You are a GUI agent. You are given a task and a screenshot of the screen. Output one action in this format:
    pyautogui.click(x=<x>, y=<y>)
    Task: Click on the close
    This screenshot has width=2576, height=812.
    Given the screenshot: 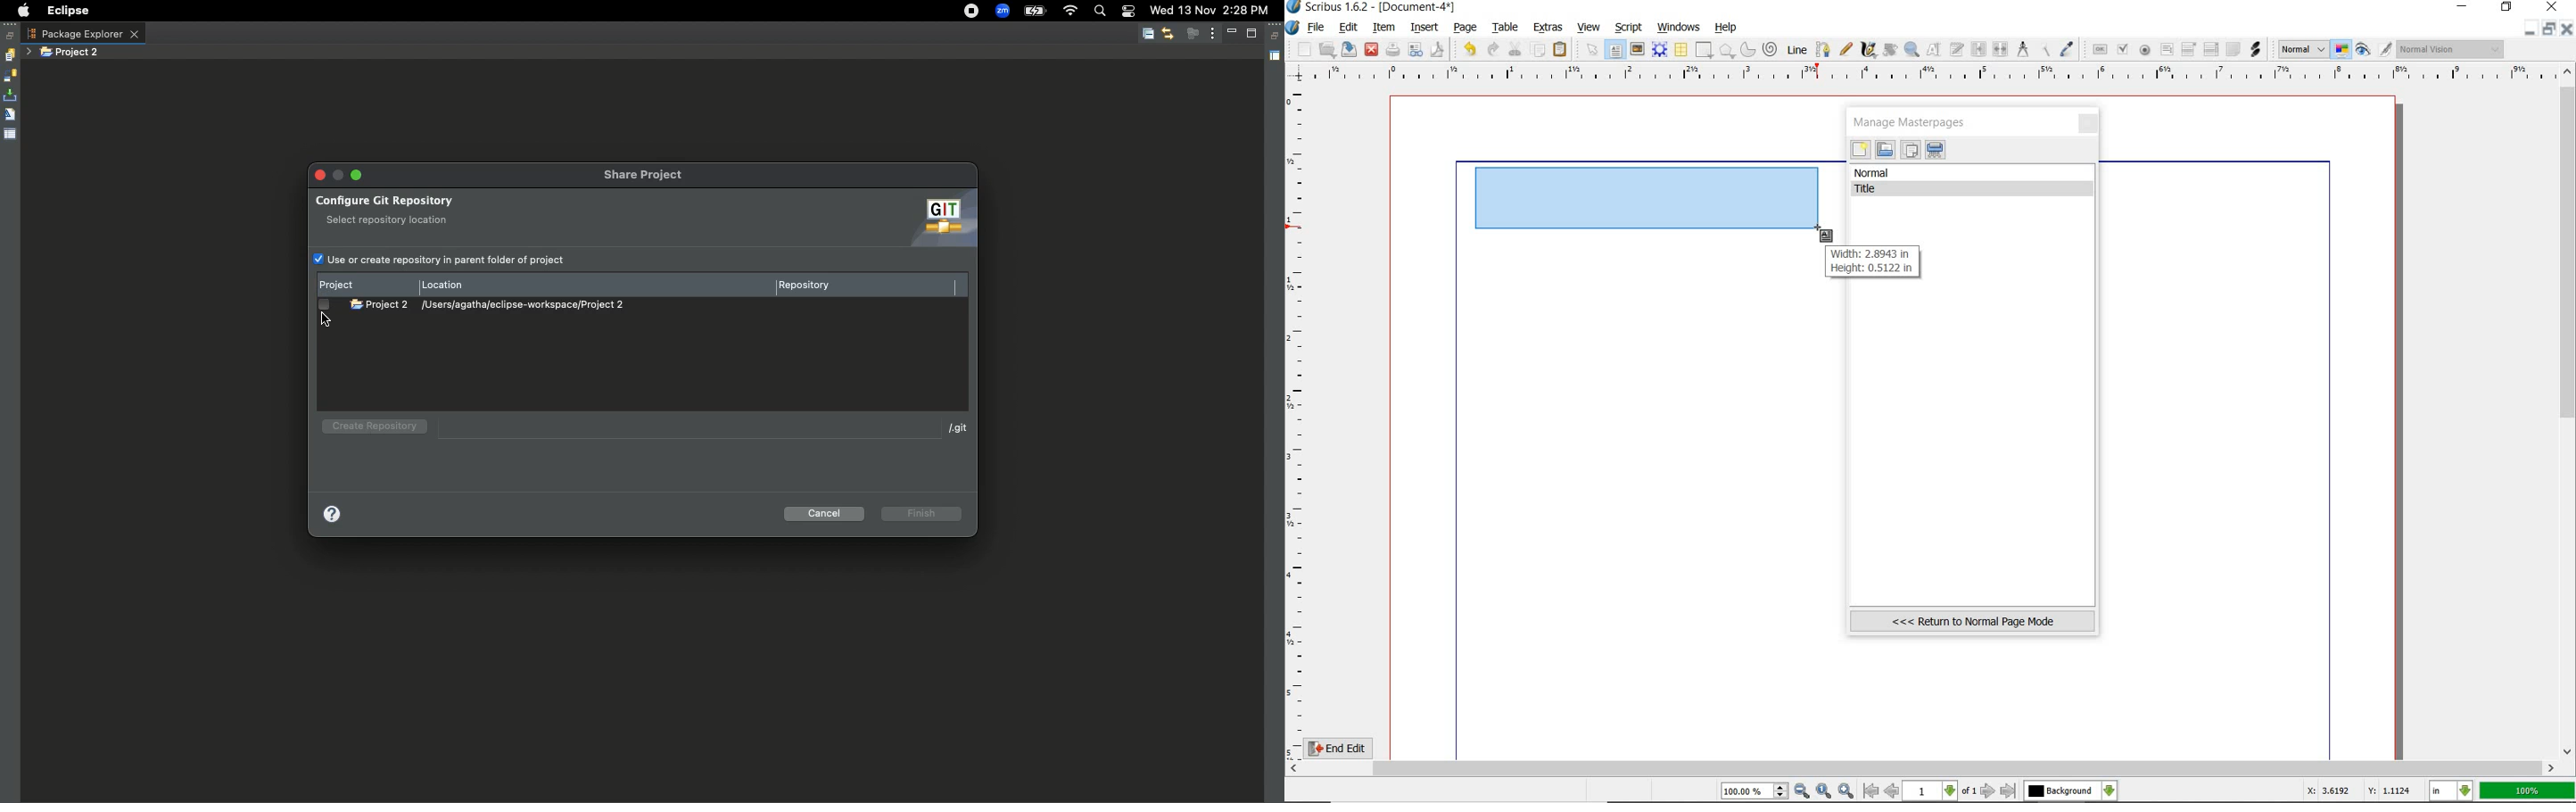 What is the action you would take?
    pyautogui.click(x=2090, y=125)
    